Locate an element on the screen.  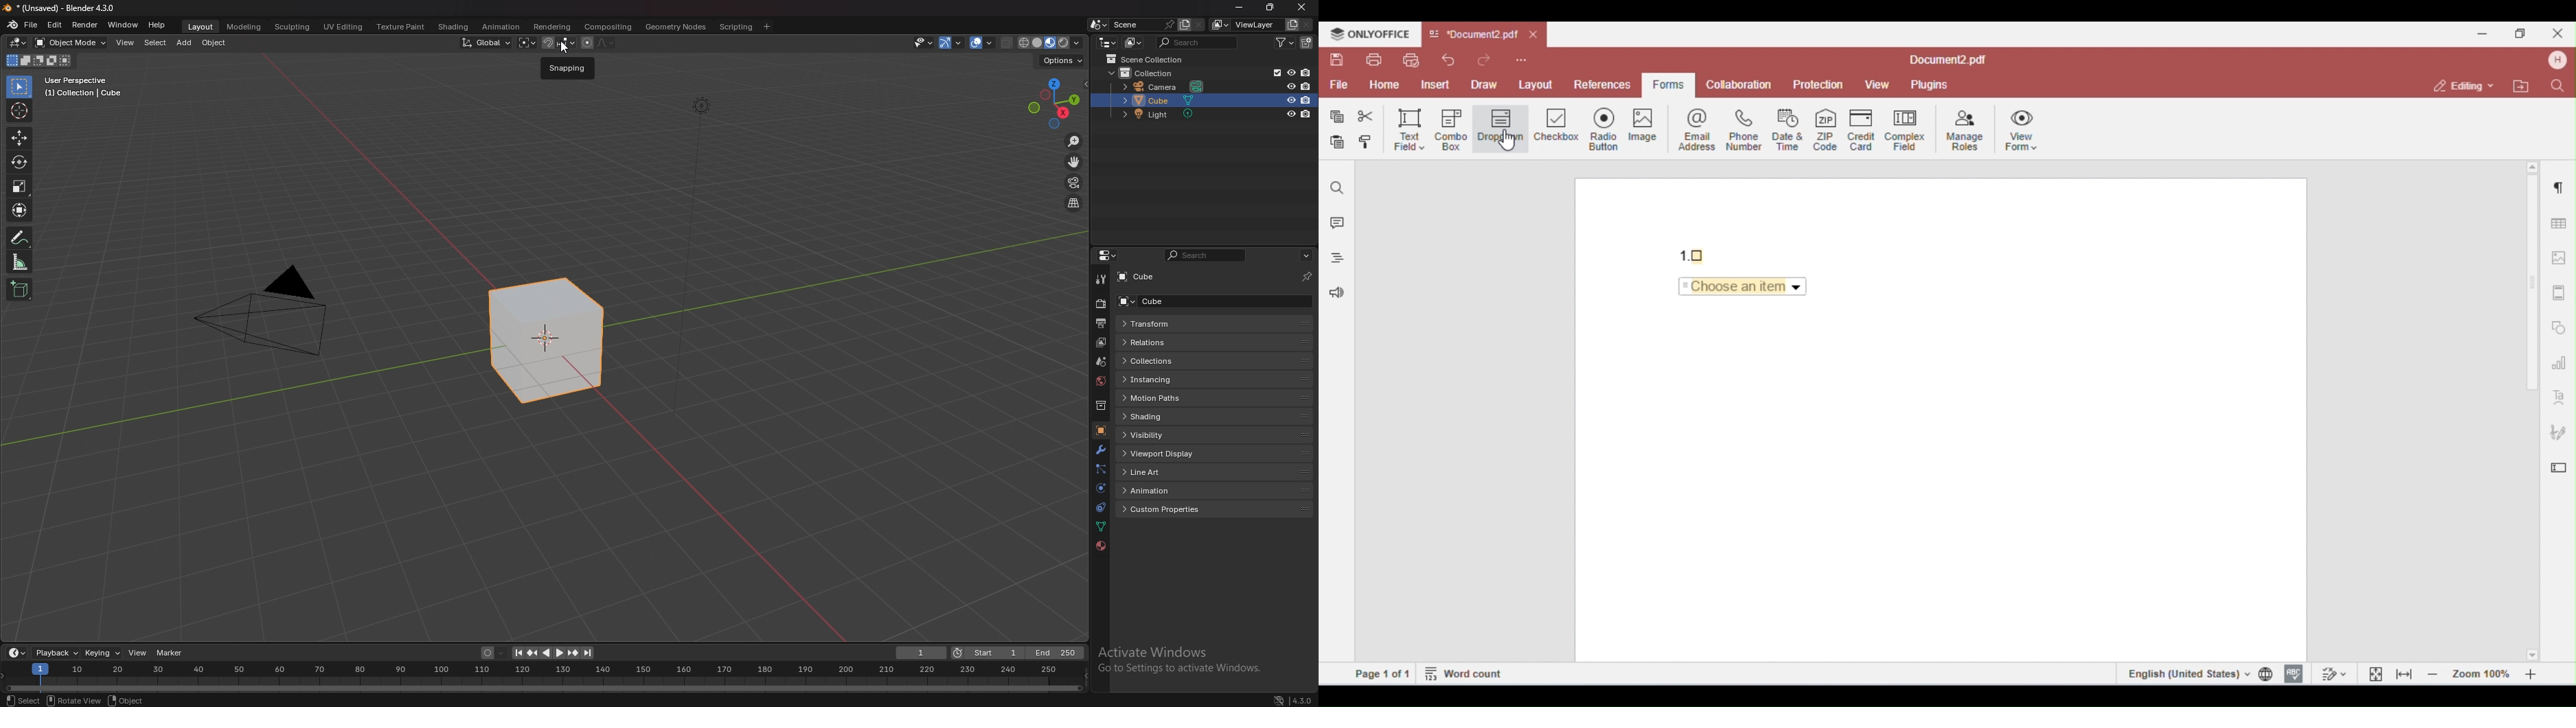
lighting is located at coordinates (698, 105).